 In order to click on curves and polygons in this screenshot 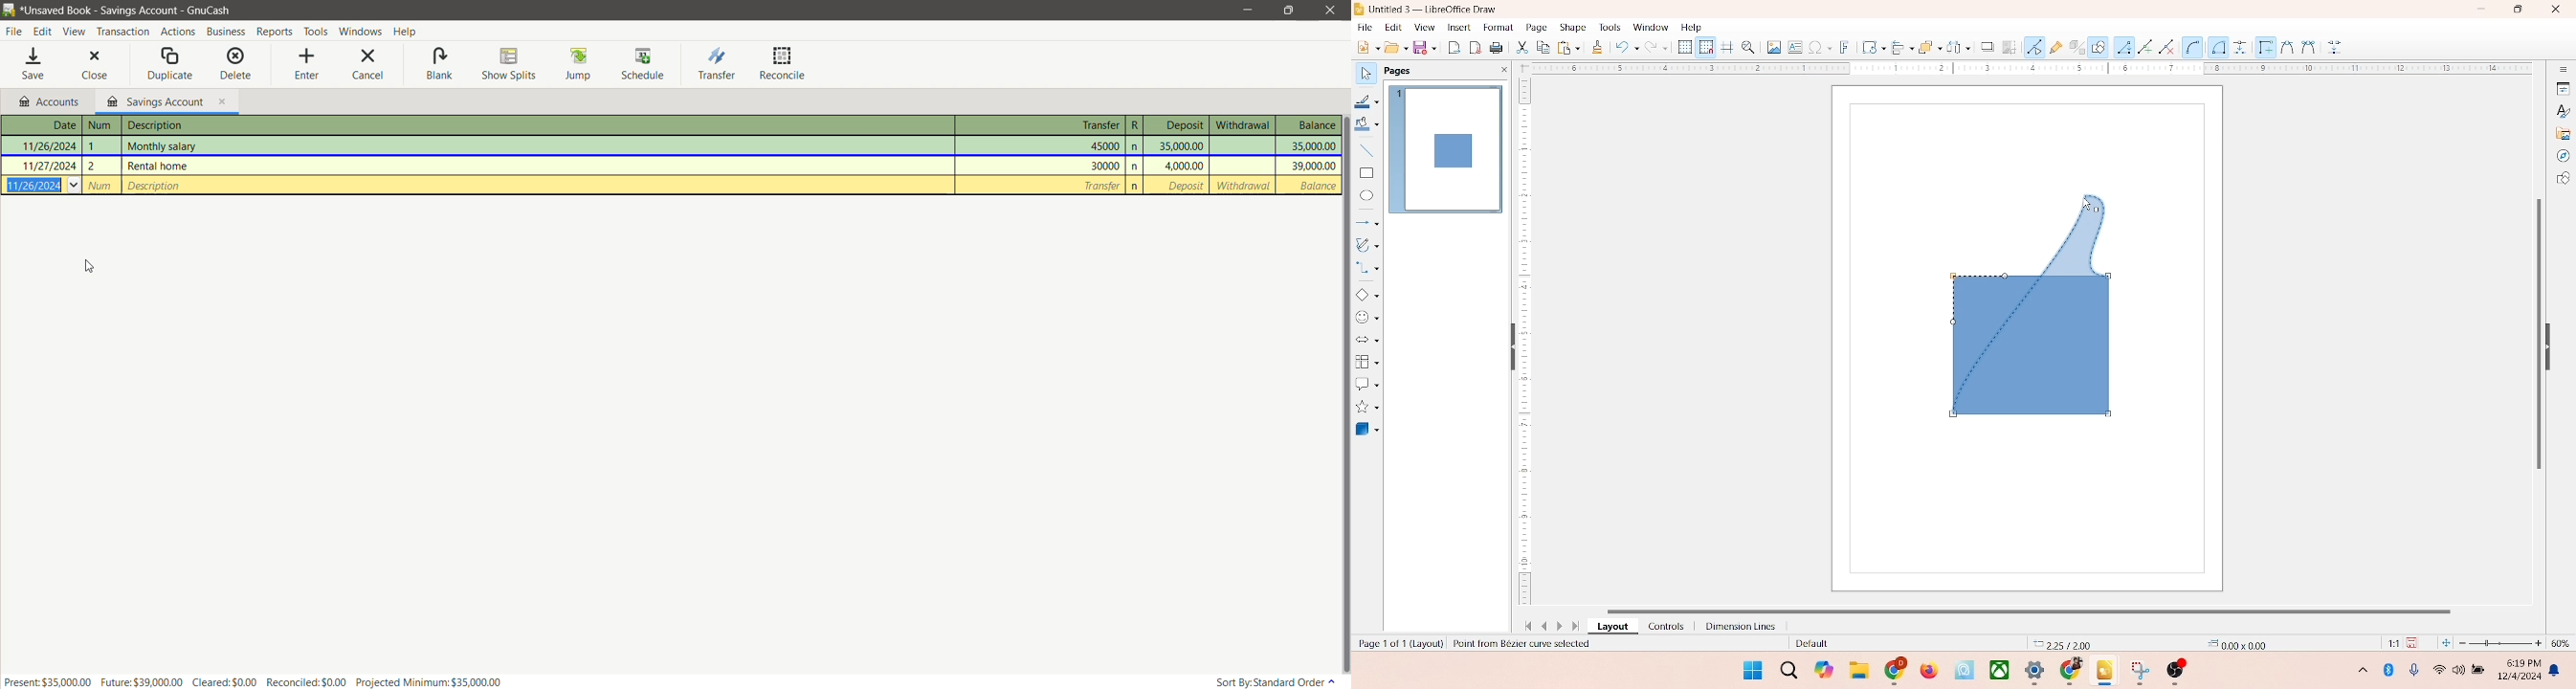, I will do `click(1368, 243)`.